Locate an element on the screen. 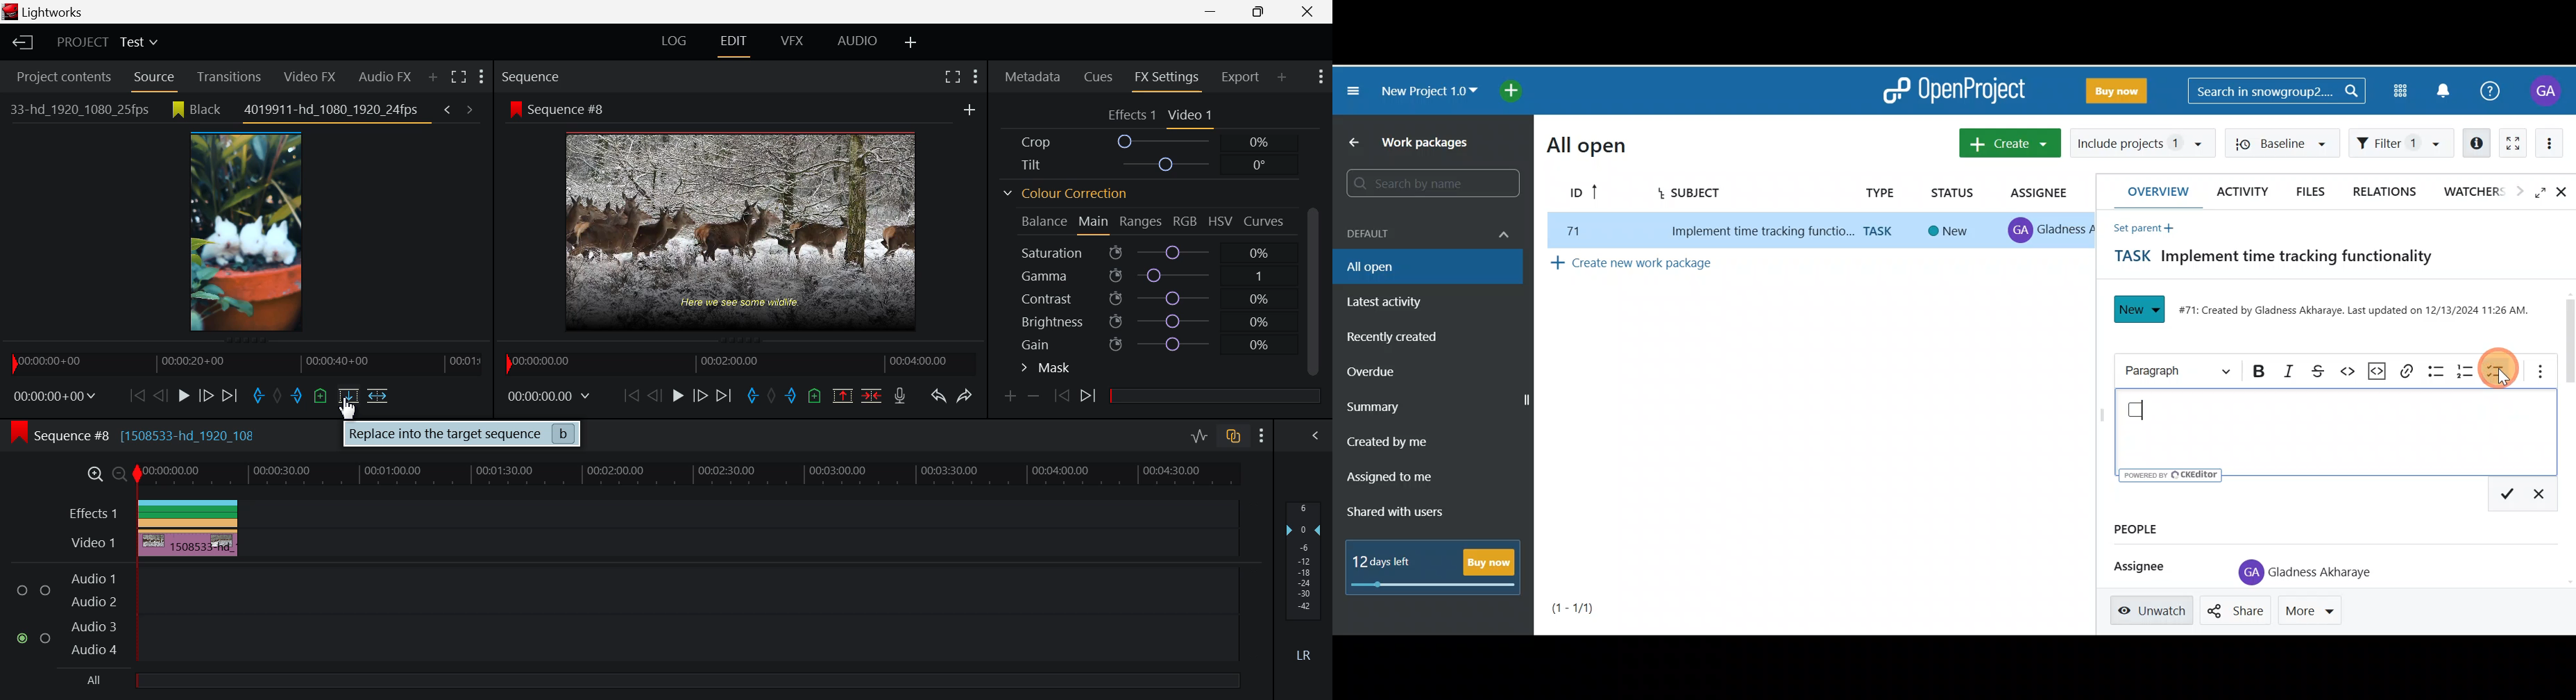 The image size is (2576, 700). Previous keyframe is located at coordinates (1062, 397).